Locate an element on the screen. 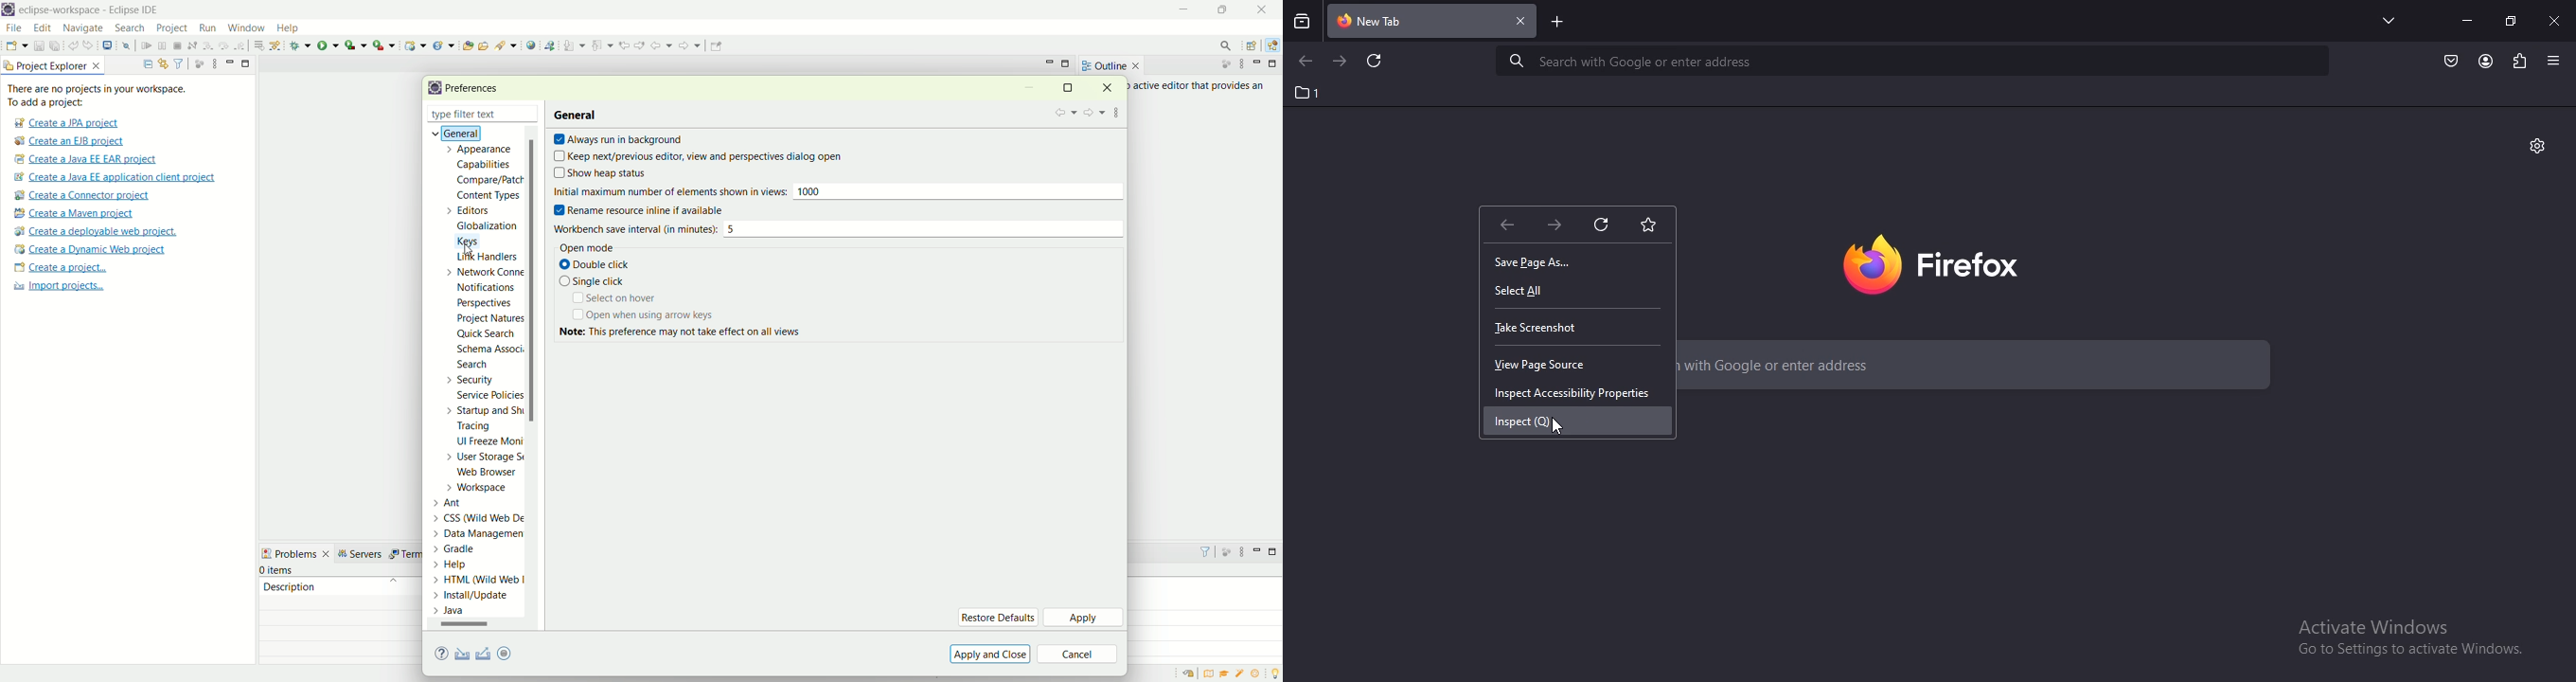  go back one page is located at coordinates (1507, 224).